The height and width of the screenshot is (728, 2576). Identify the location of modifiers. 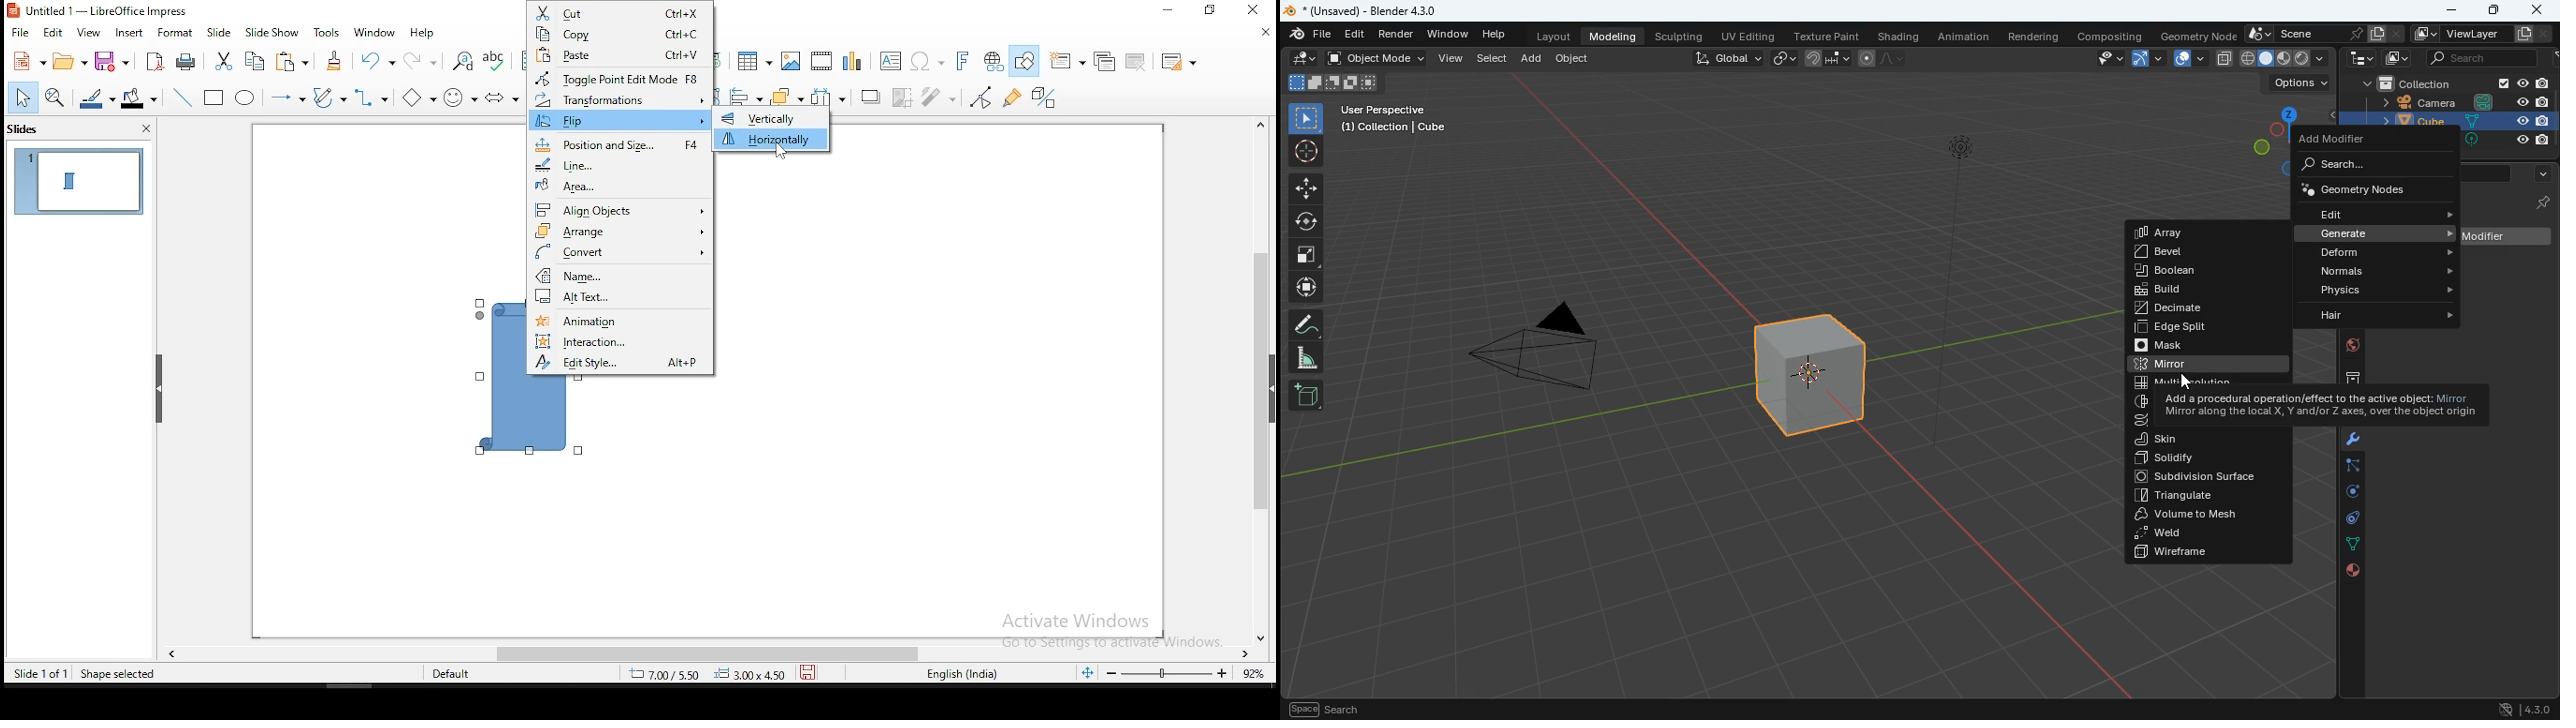
(2350, 442).